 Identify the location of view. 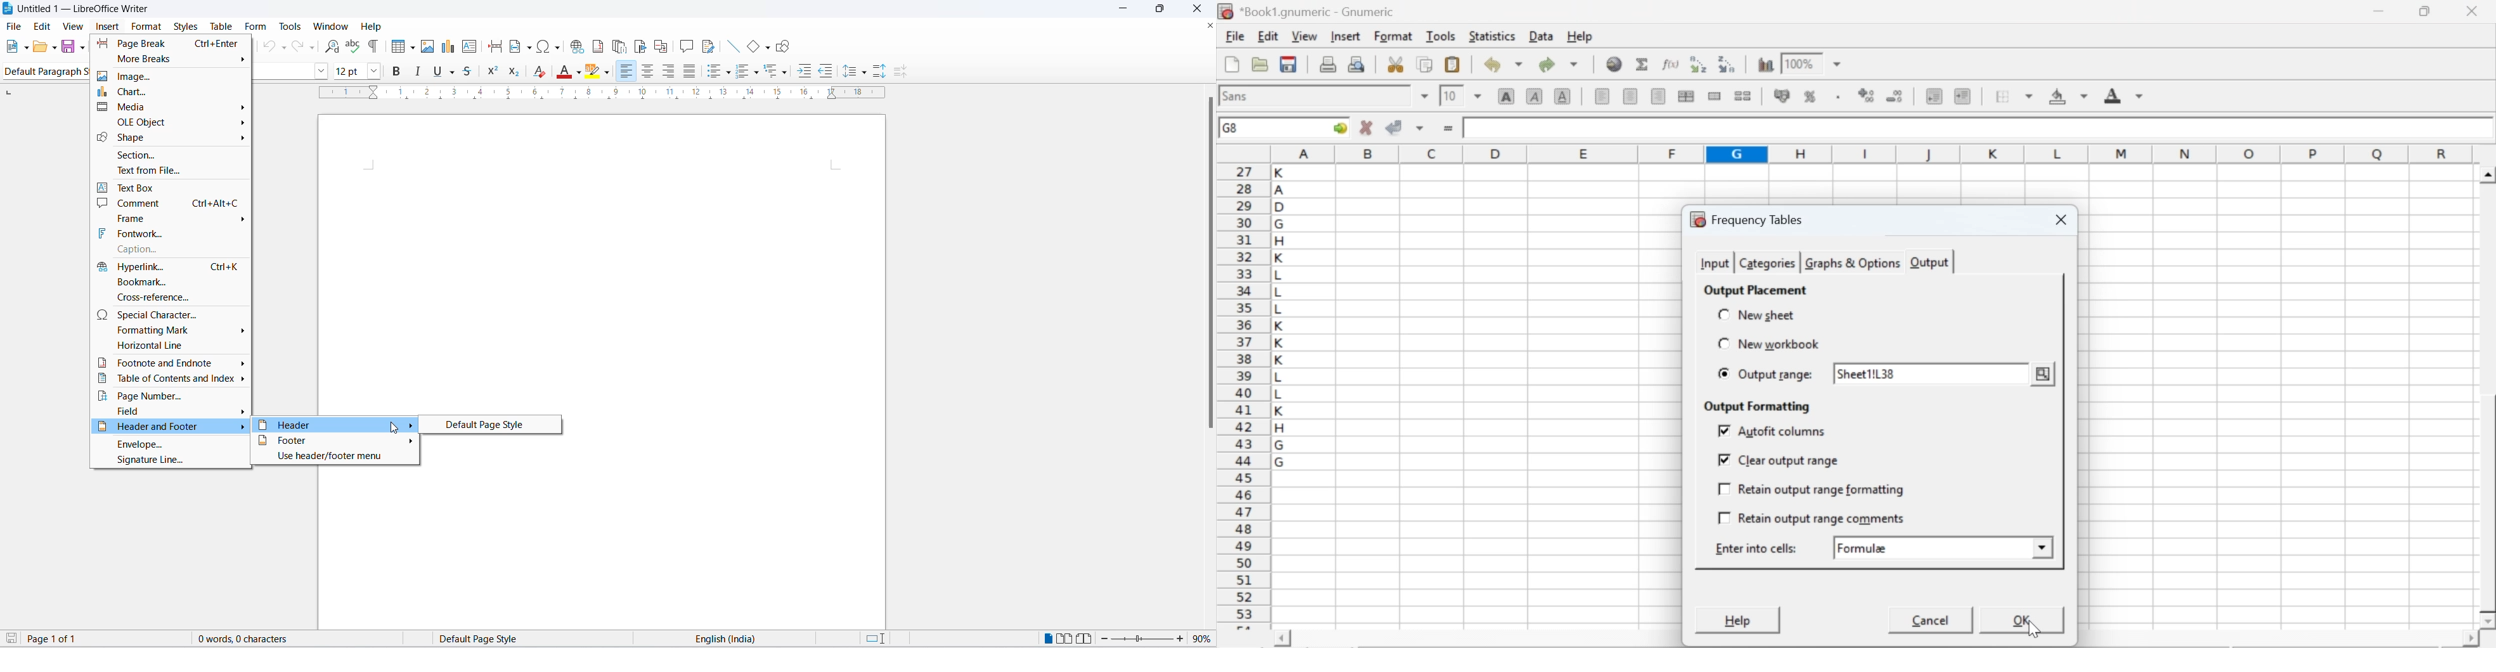
(73, 25).